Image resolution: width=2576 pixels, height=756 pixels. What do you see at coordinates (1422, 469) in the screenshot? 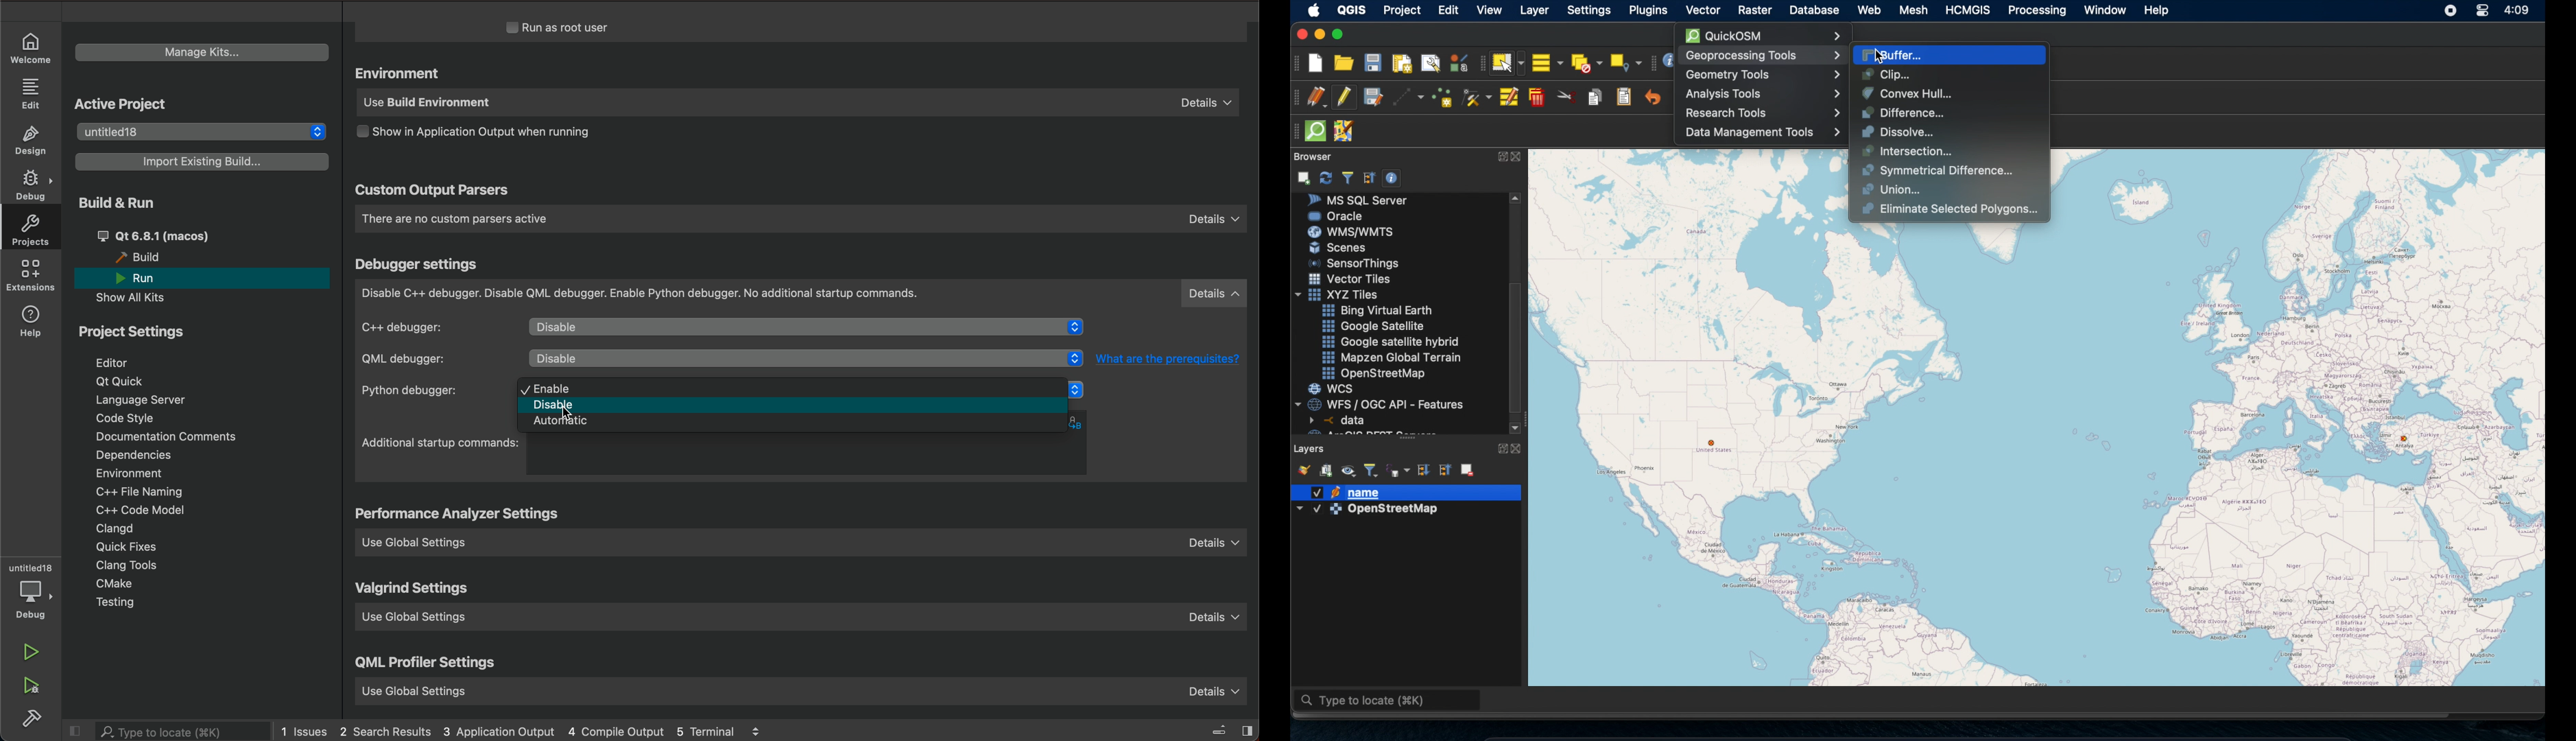
I see `expand all` at bounding box center [1422, 469].